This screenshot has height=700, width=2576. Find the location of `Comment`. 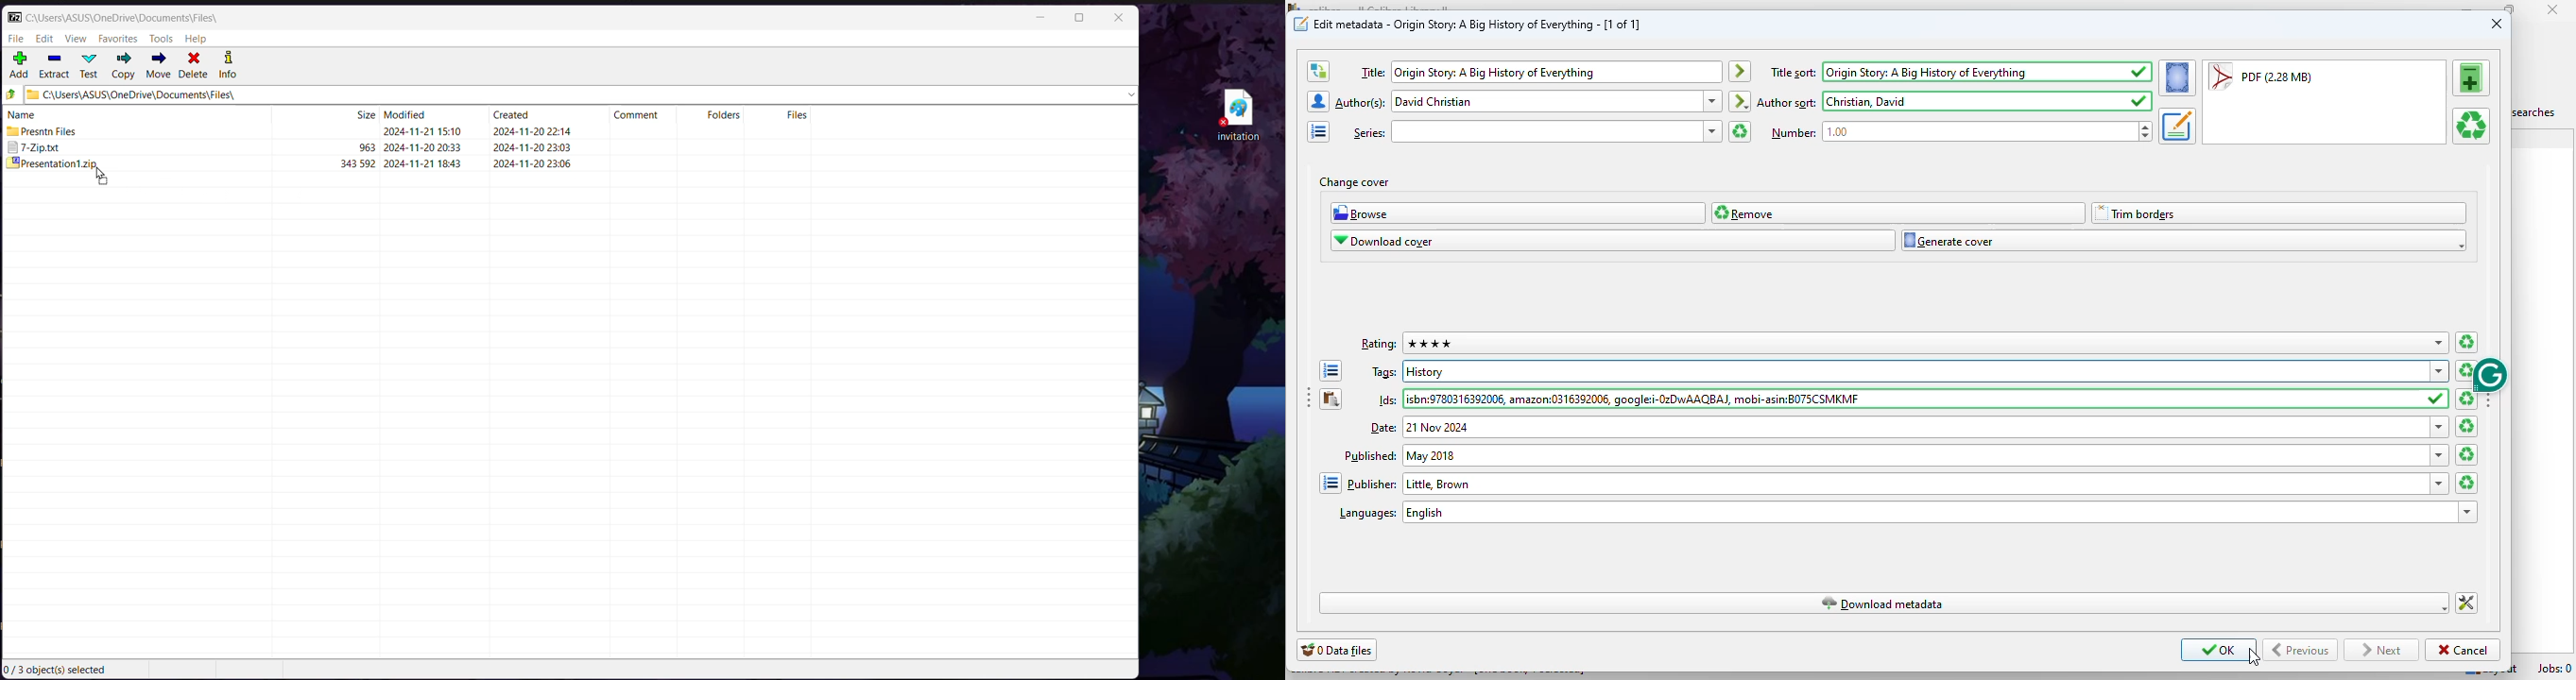

Comment is located at coordinates (641, 113).